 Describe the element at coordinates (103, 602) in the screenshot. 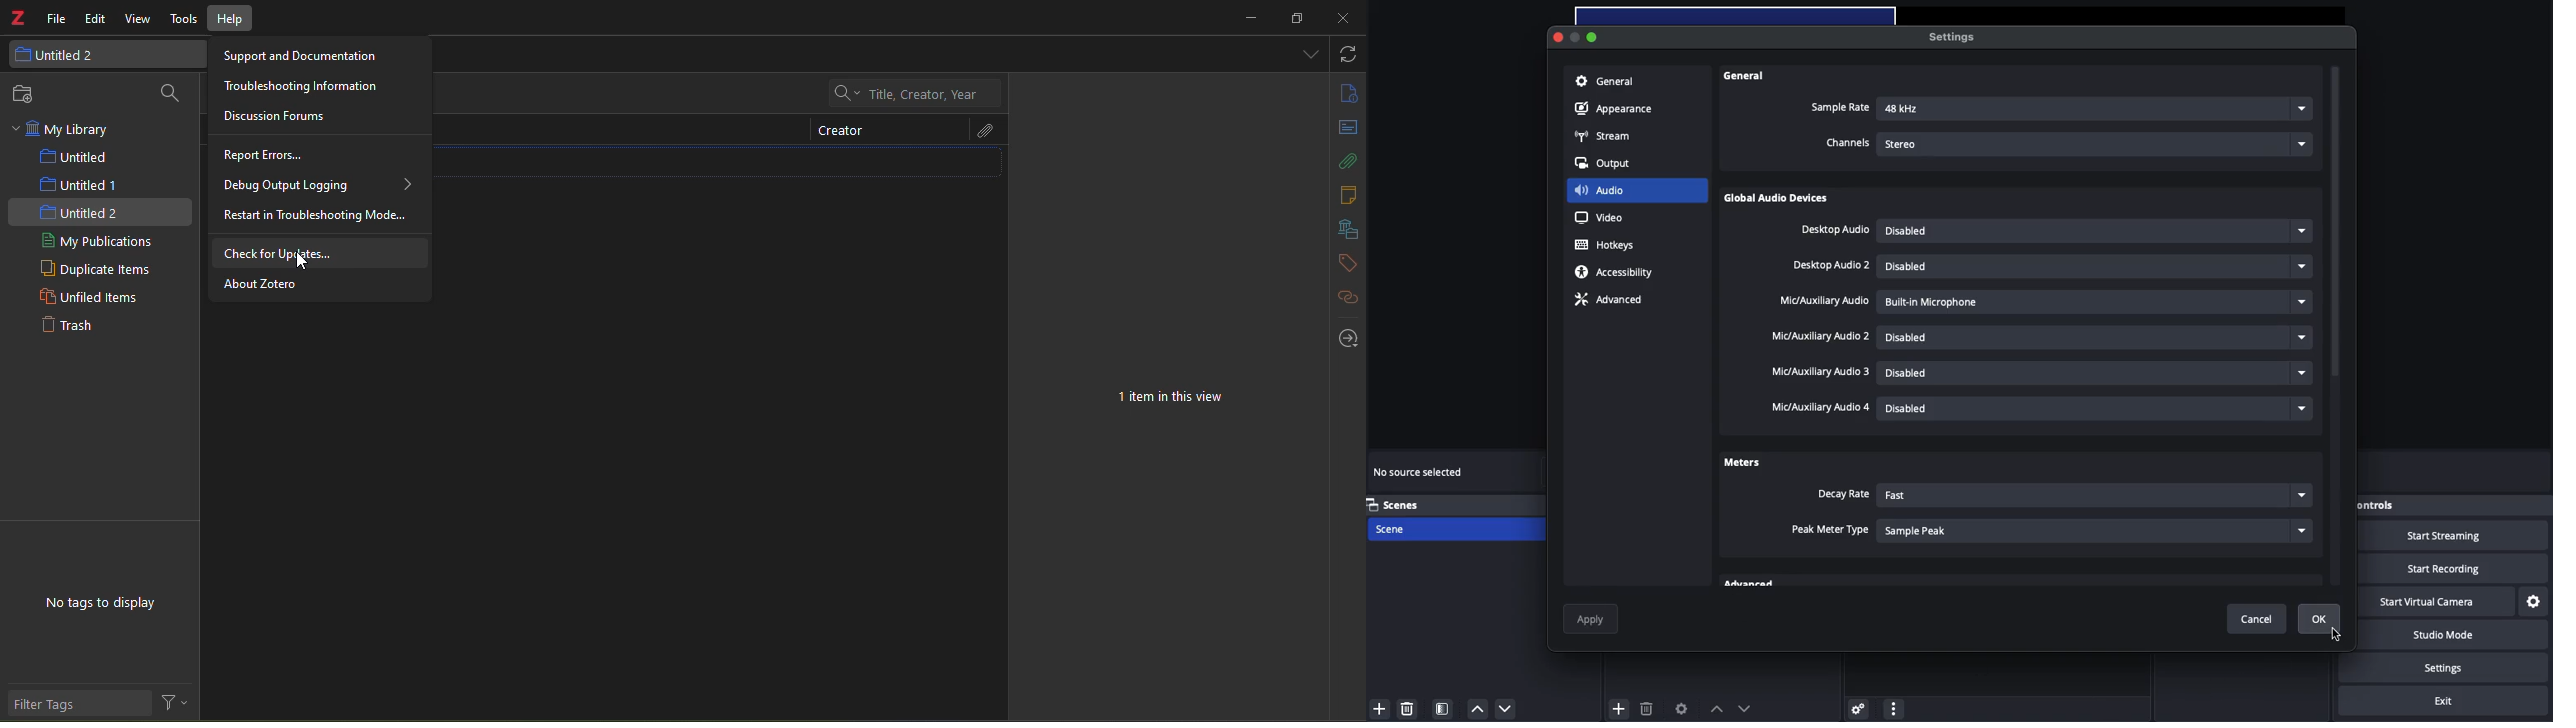

I see `no tags to display` at that location.